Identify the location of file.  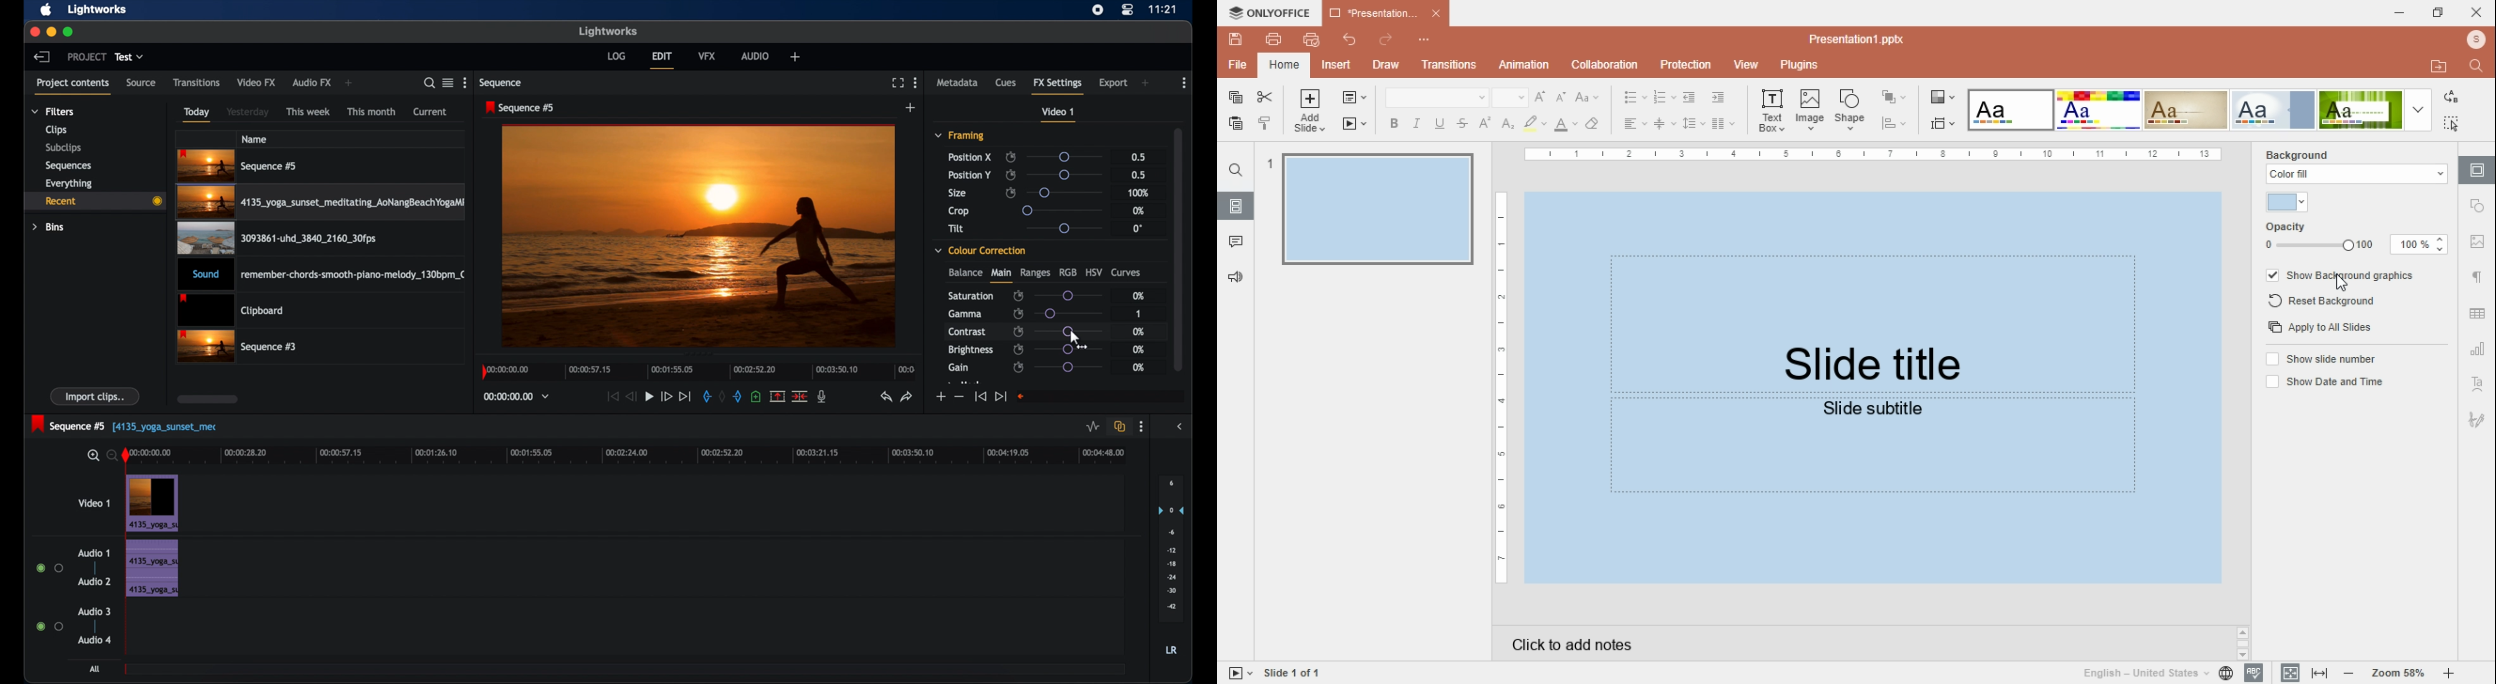
(1237, 65).